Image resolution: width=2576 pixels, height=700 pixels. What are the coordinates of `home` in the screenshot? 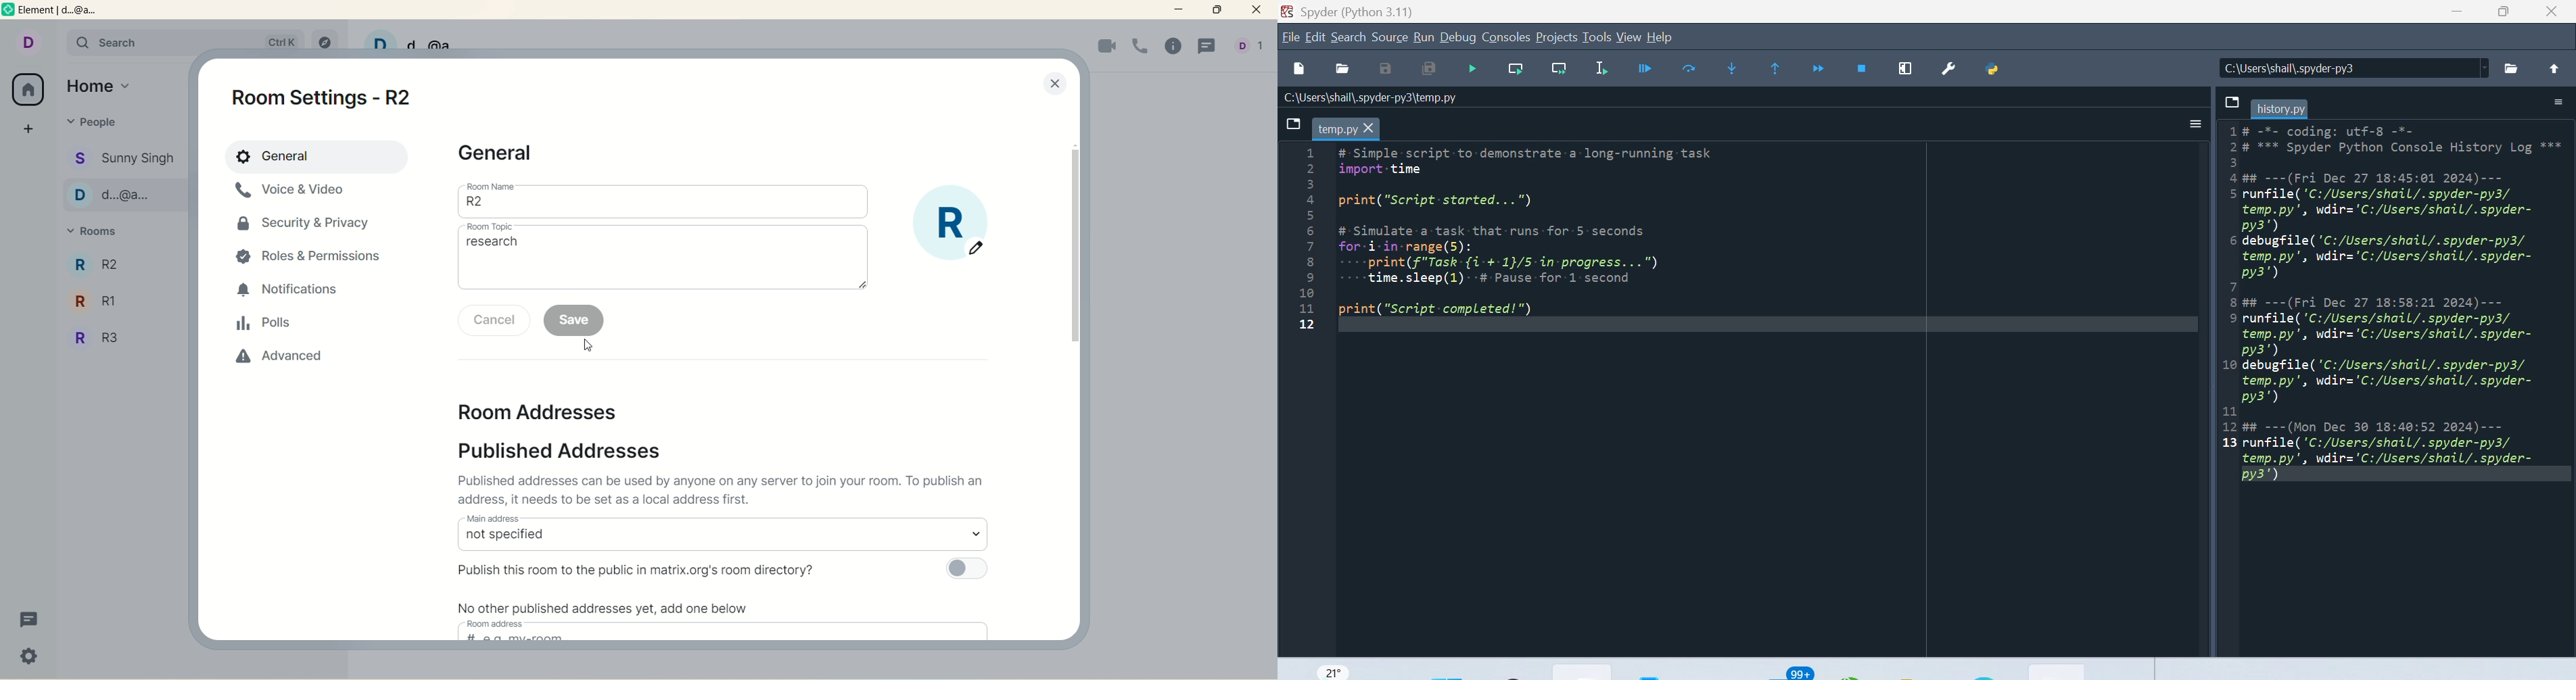 It's located at (102, 84).